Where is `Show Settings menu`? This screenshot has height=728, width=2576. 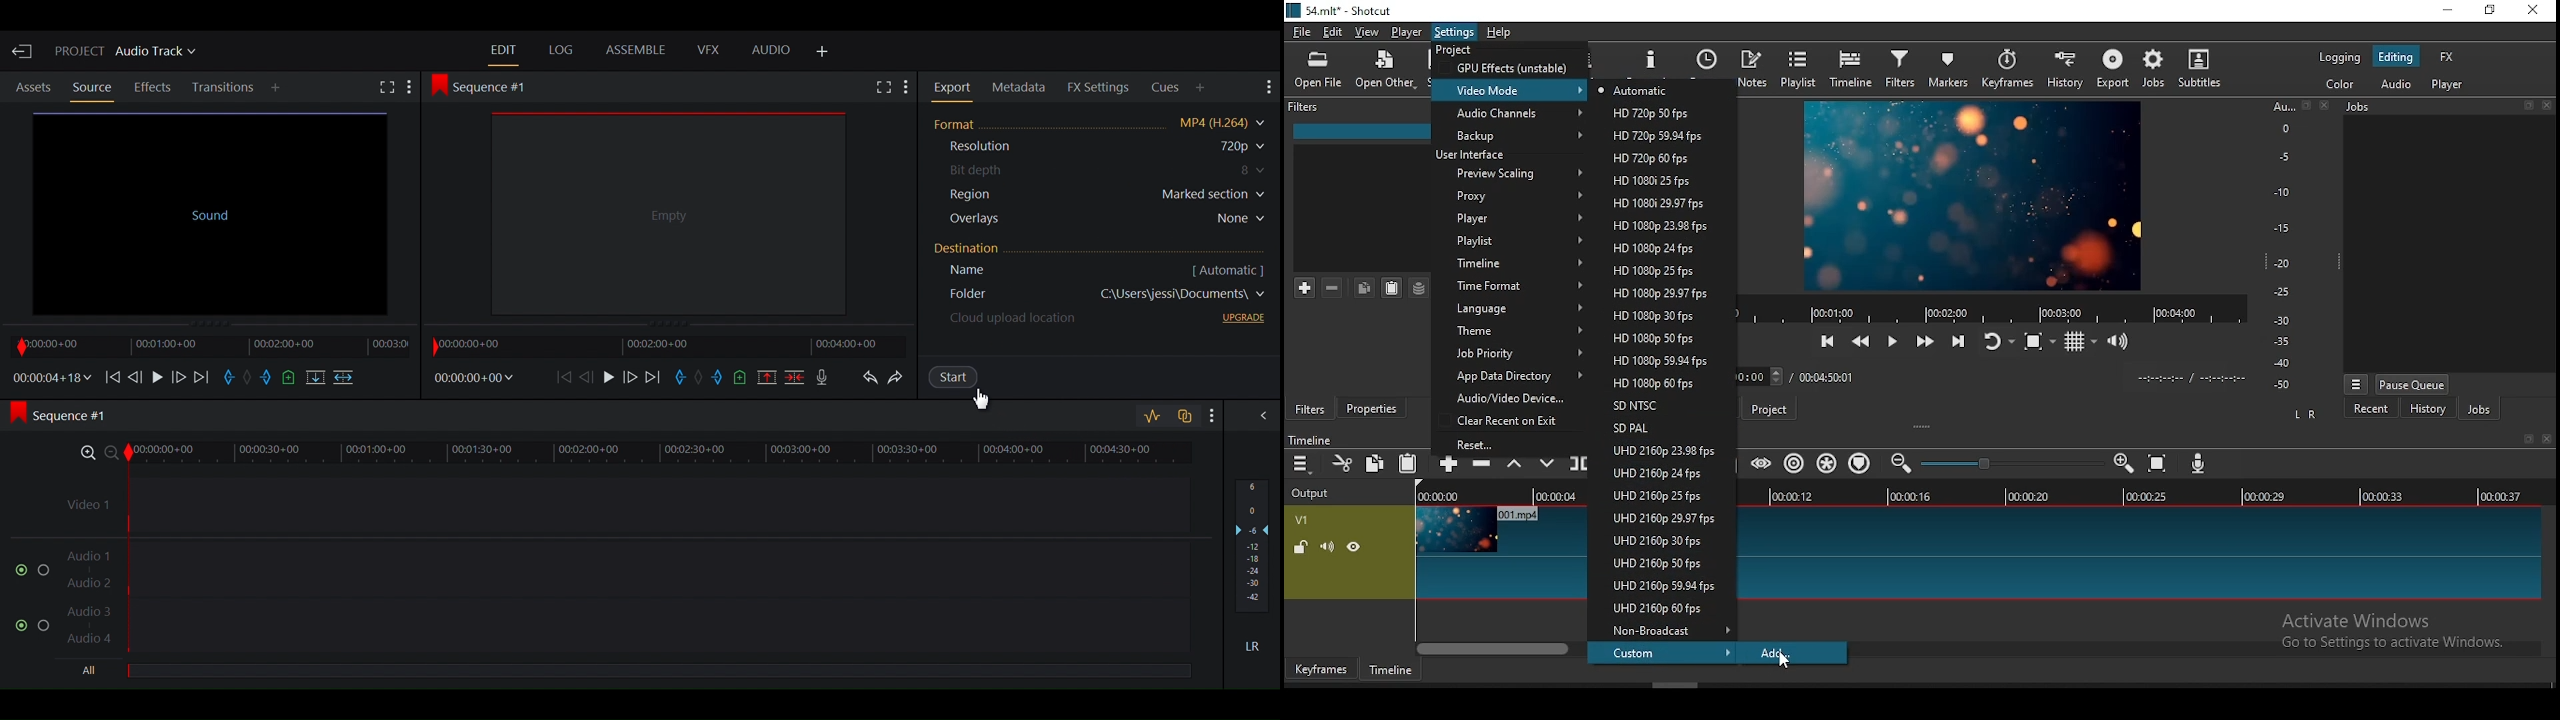
Show Settings menu is located at coordinates (907, 89).